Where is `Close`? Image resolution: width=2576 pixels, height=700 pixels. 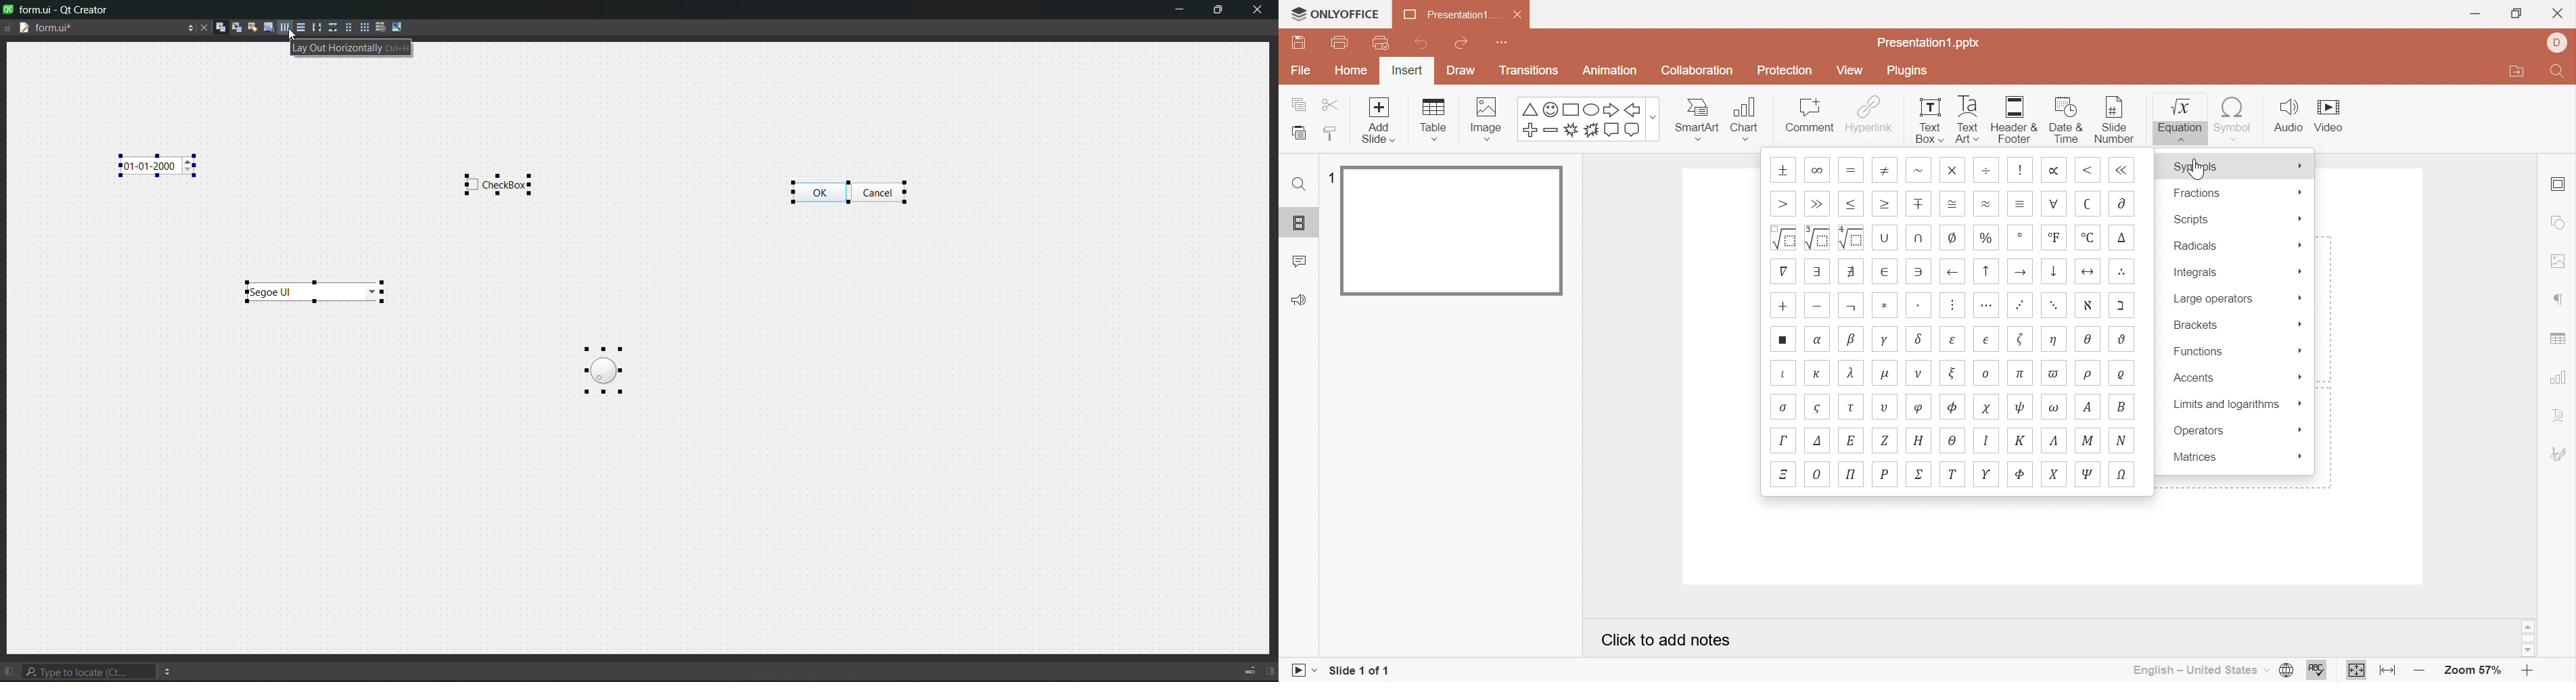 Close is located at coordinates (2557, 13).